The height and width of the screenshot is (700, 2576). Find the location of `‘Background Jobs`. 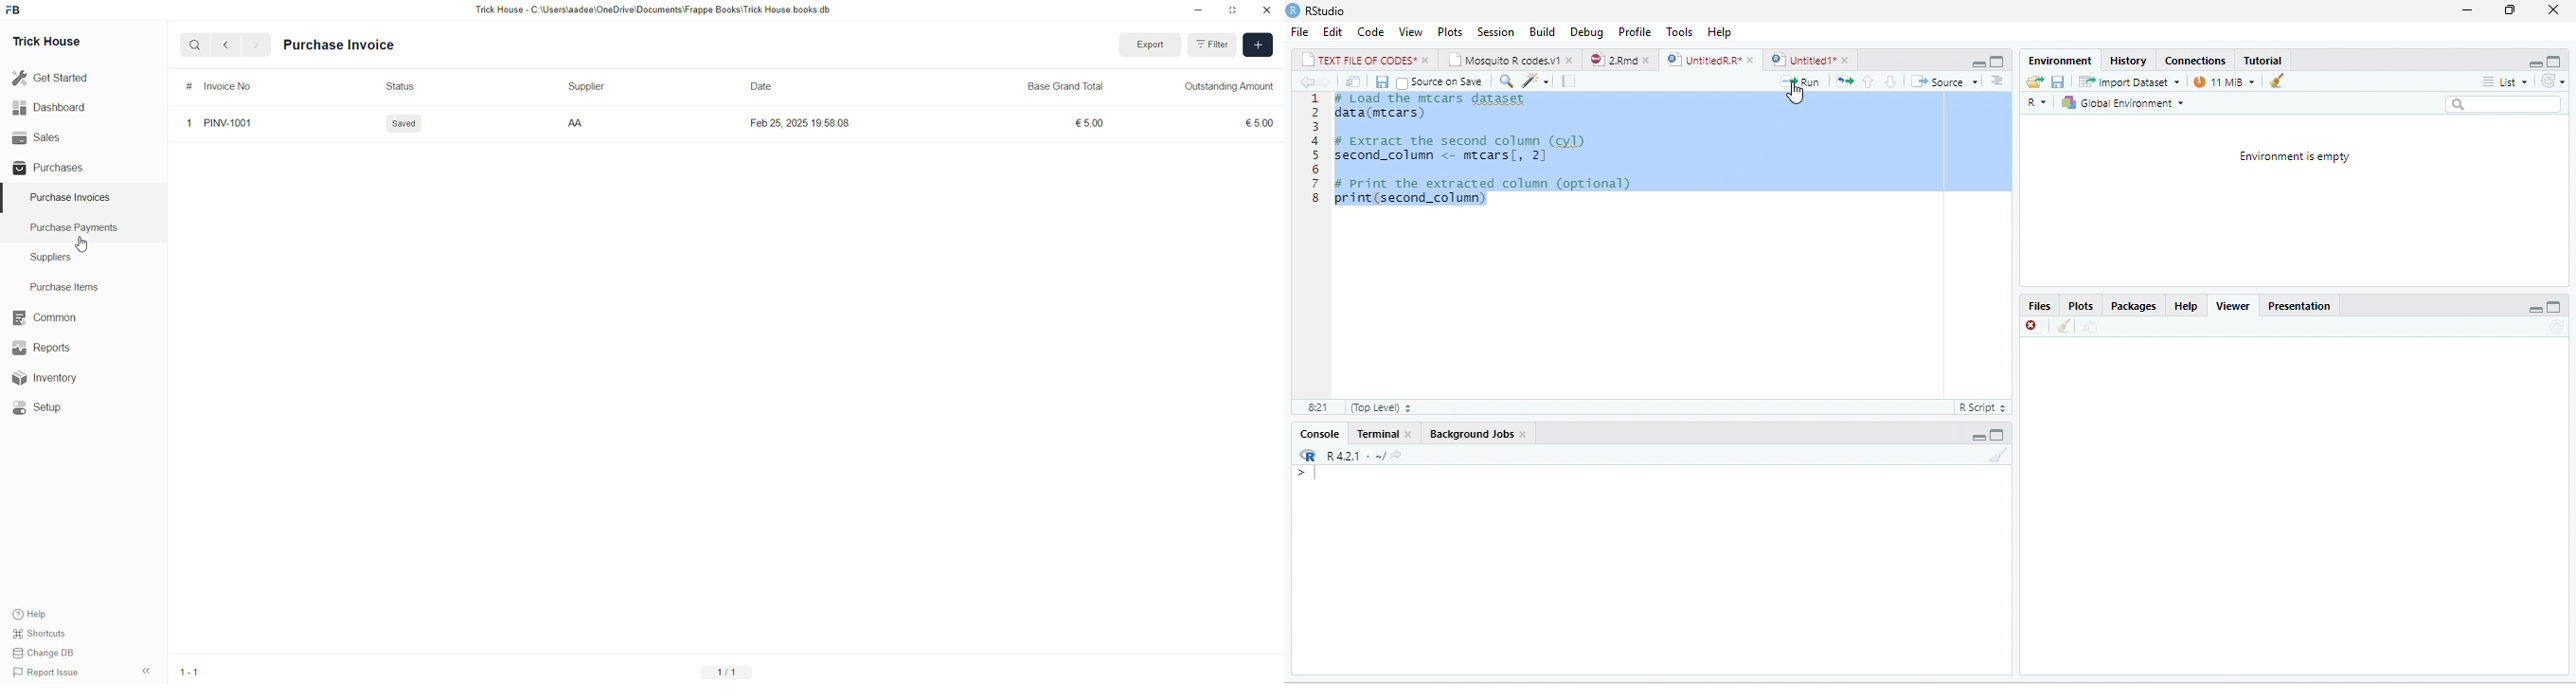

‘Background Jobs is located at coordinates (1469, 433).